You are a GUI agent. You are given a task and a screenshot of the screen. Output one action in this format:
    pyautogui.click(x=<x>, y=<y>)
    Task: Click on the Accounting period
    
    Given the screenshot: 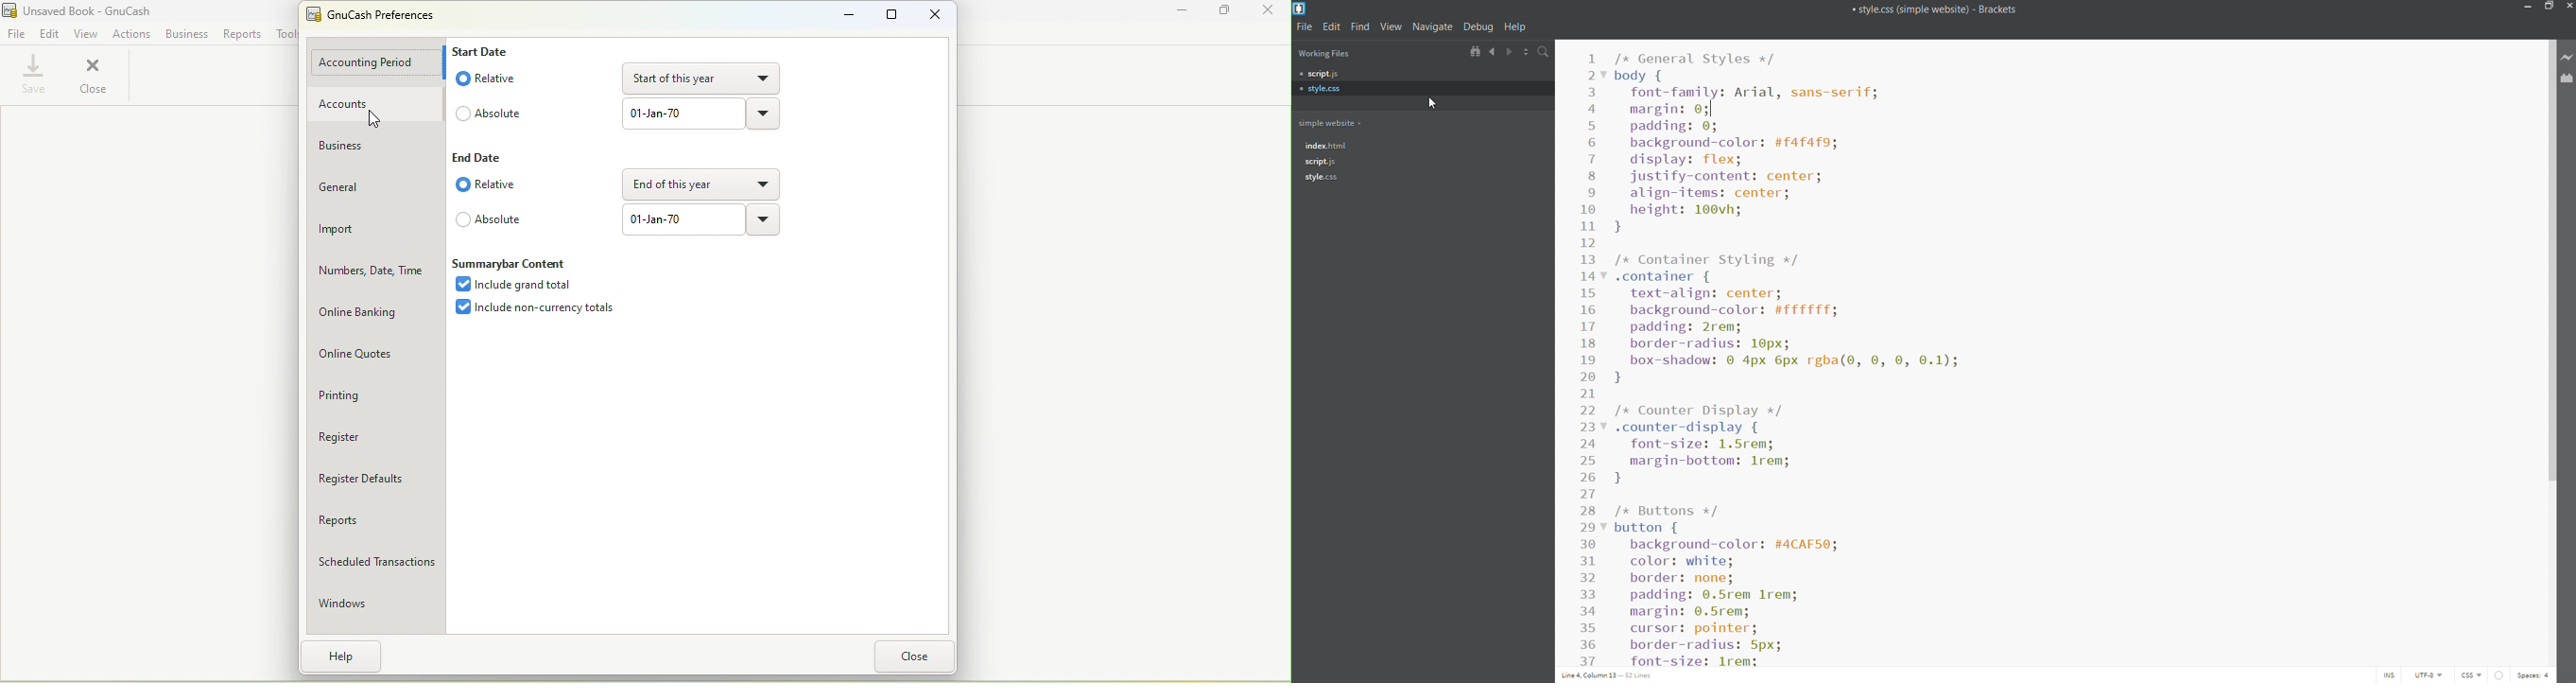 What is the action you would take?
    pyautogui.click(x=378, y=64)
    